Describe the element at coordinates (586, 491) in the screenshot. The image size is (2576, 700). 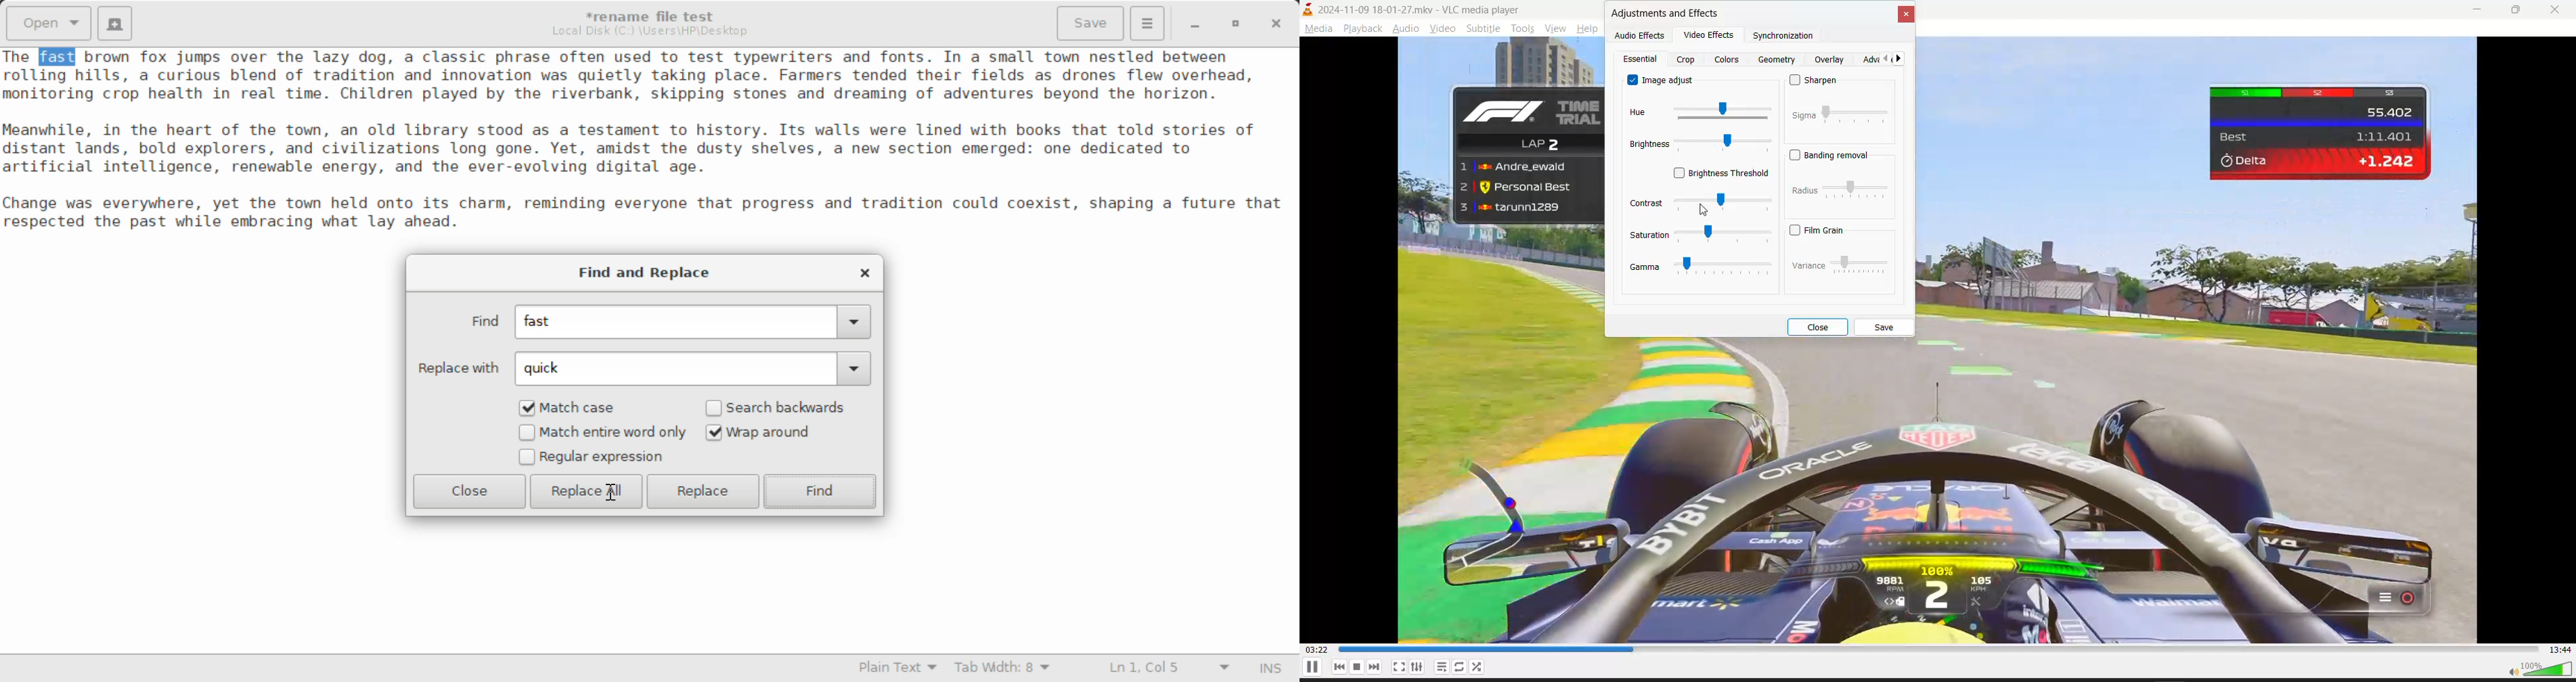
I see `Replace All ` at that location.